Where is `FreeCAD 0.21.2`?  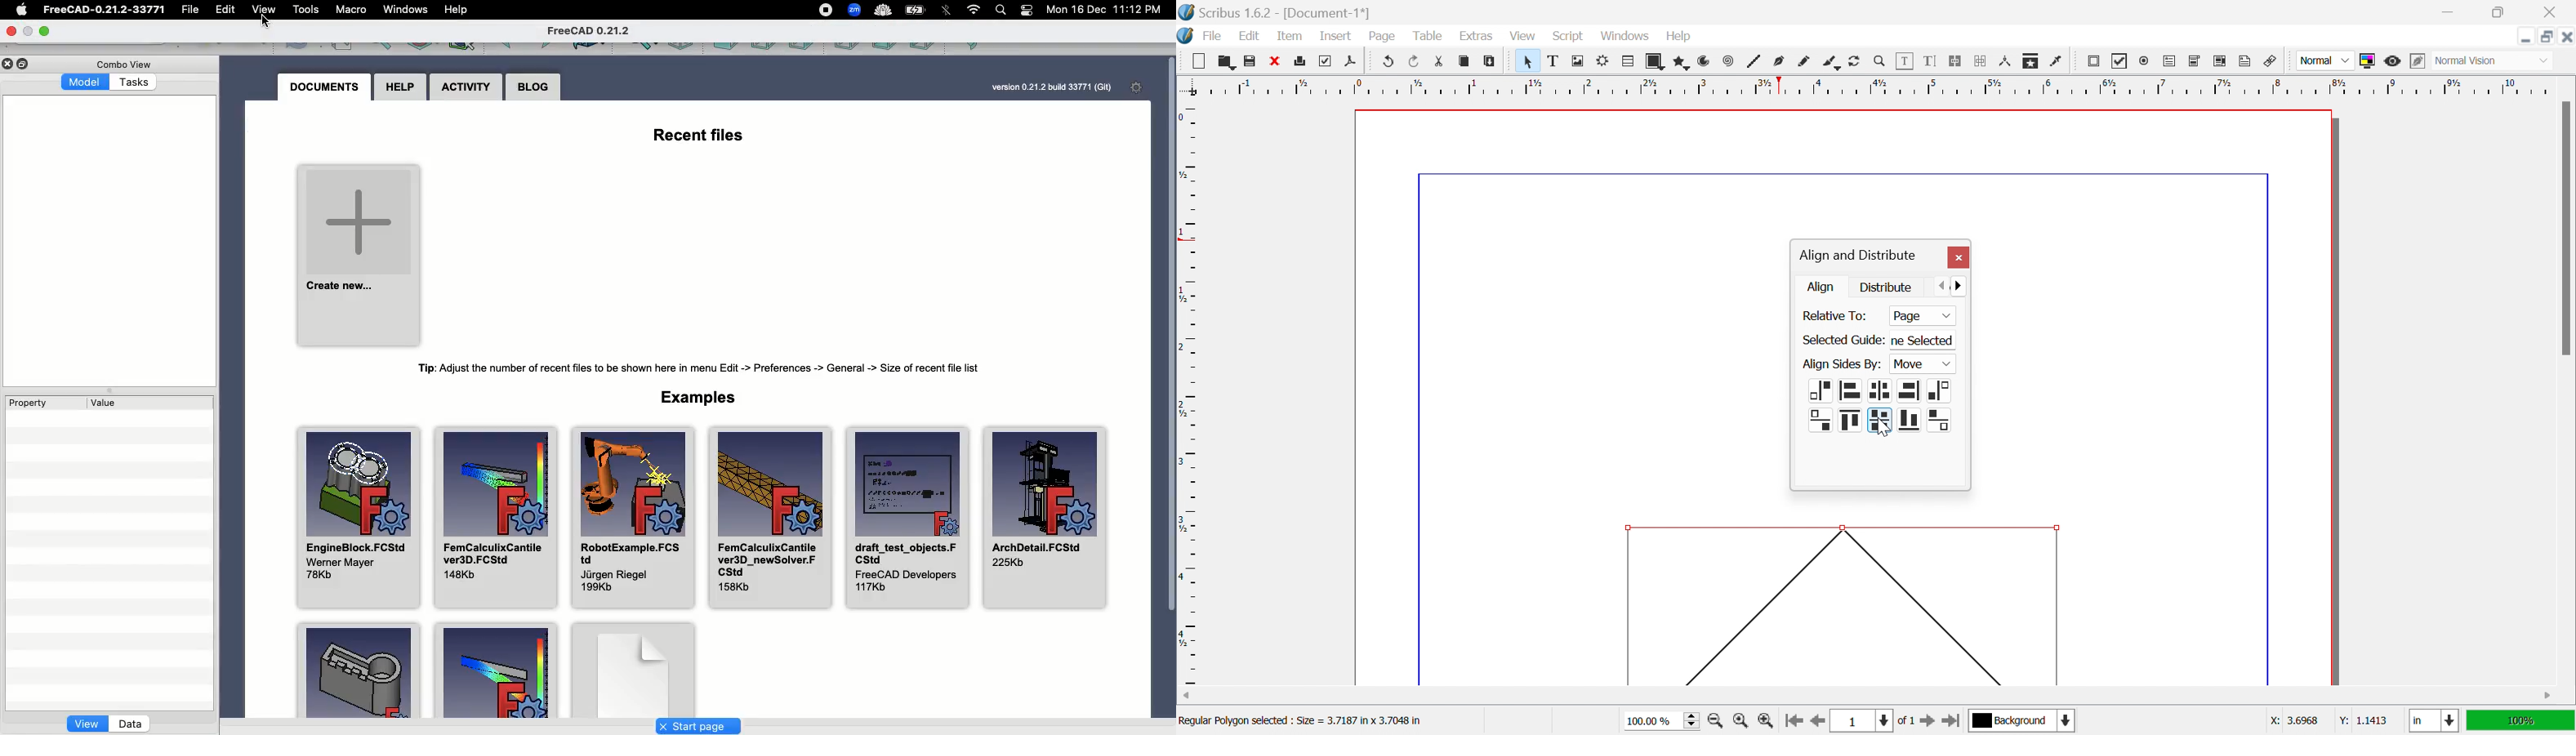
FreeCAD 0.21.2 is located at coordinates (590, 32).